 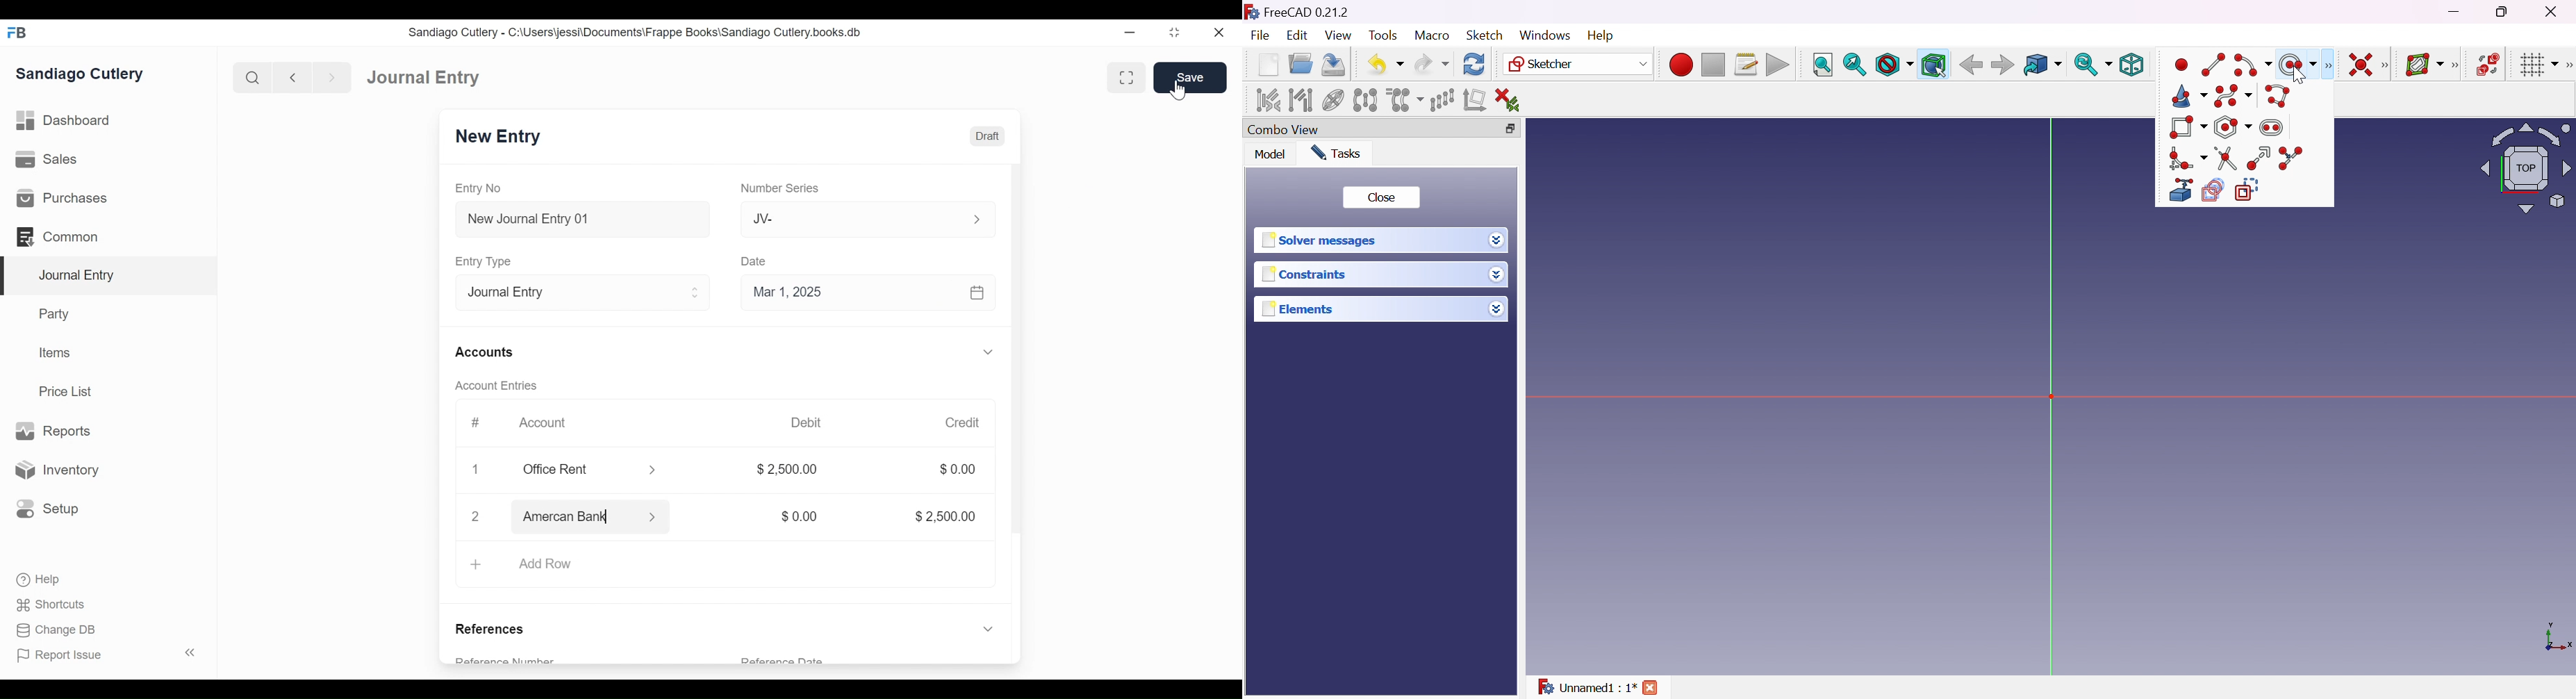 I want to click on Sketcher, so click(x=1576, y=64).